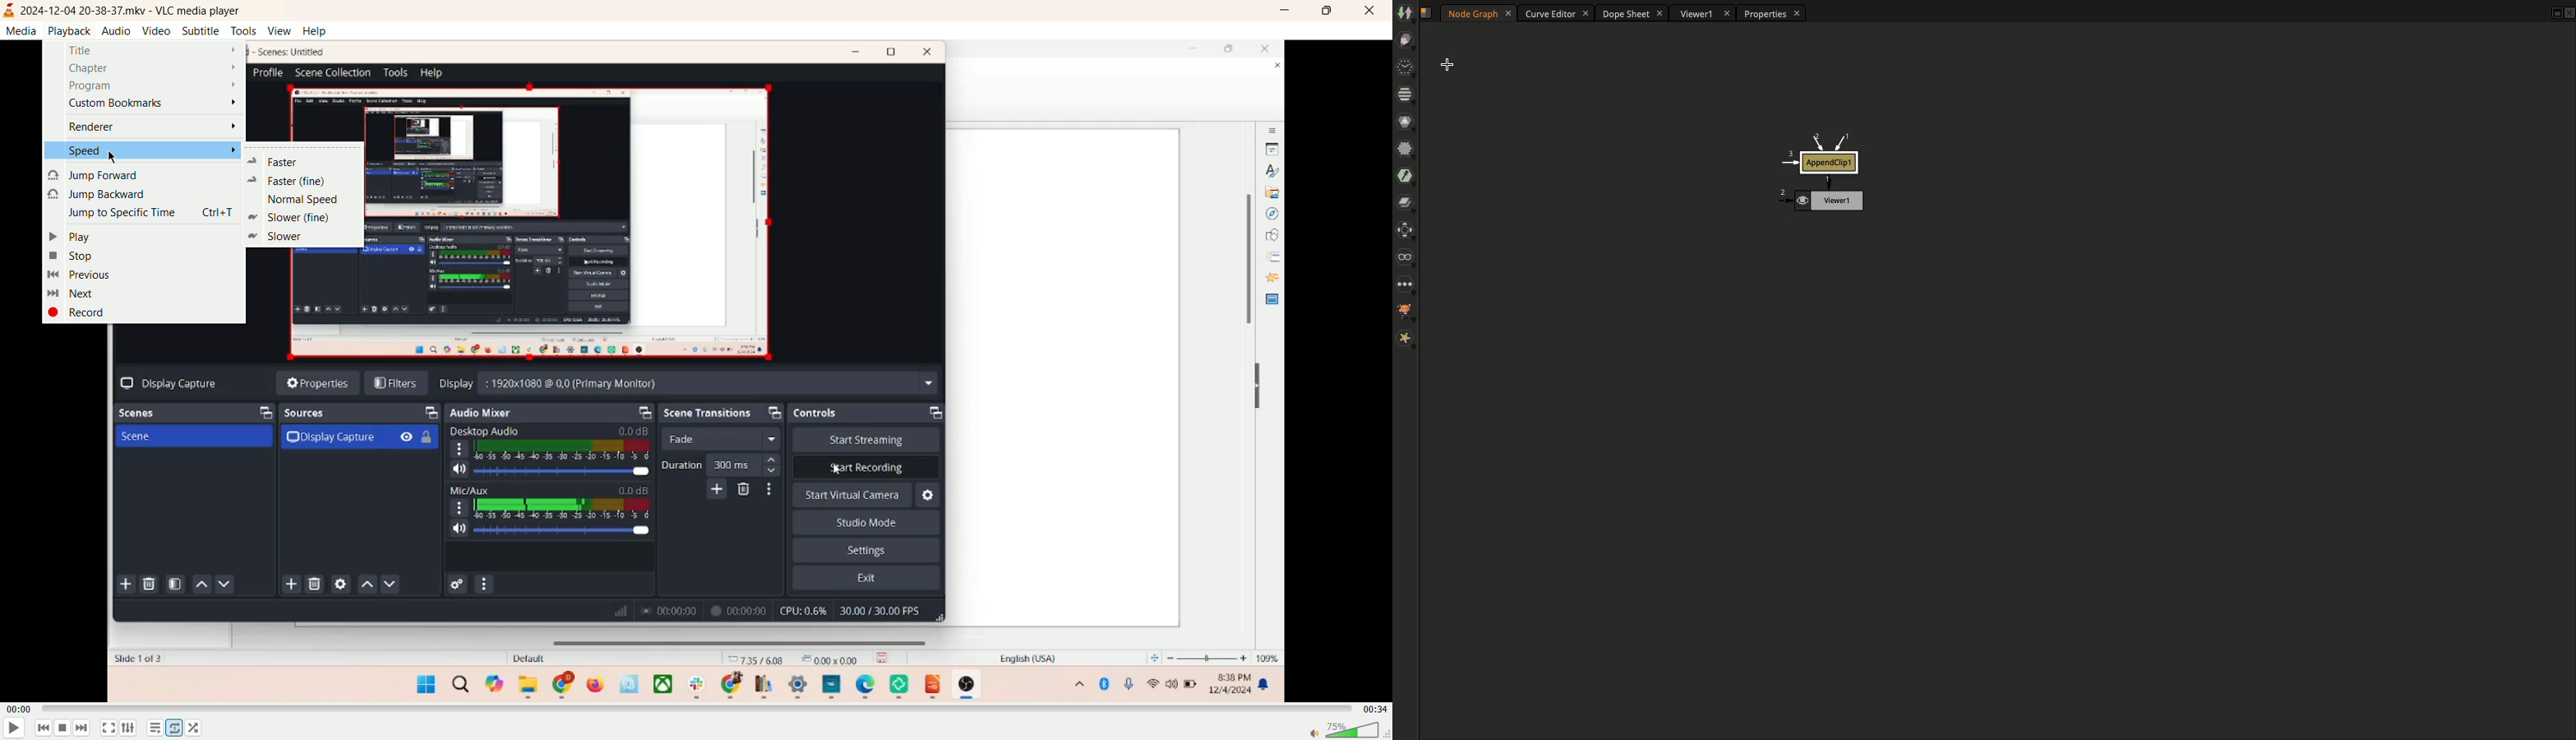 Image resolution: width=2576 pixels, height=756 pixels. I want to click on next, so click(72, 294).